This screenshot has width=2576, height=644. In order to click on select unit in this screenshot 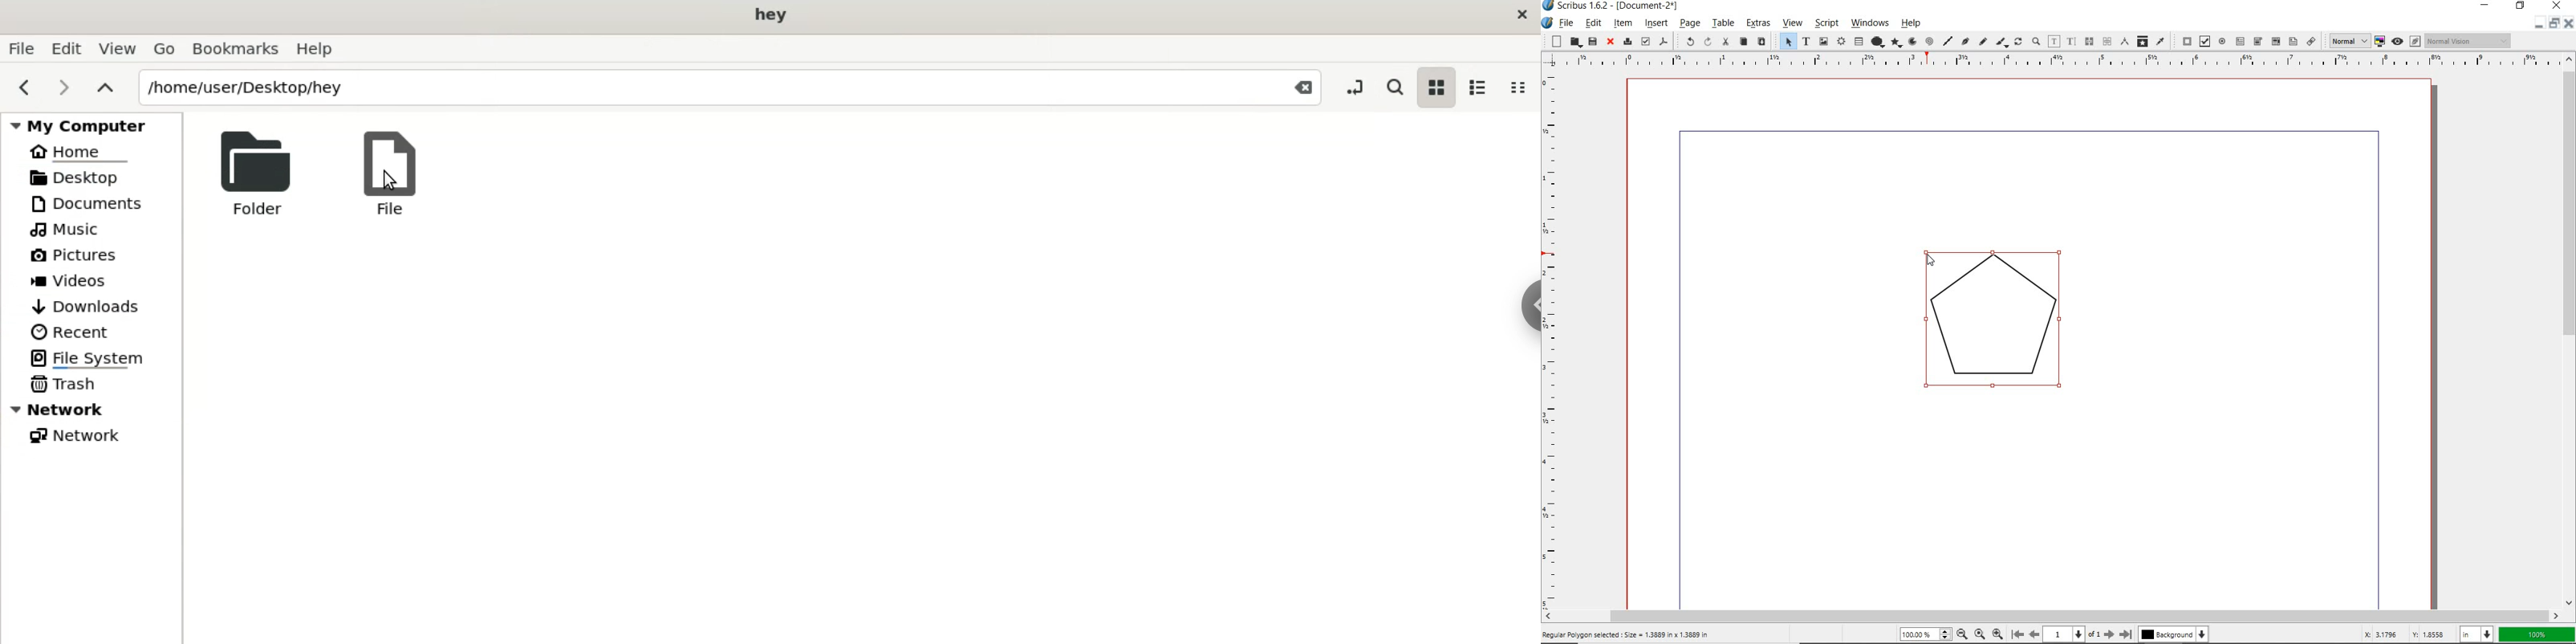, I will do `click(2475, 634)`.